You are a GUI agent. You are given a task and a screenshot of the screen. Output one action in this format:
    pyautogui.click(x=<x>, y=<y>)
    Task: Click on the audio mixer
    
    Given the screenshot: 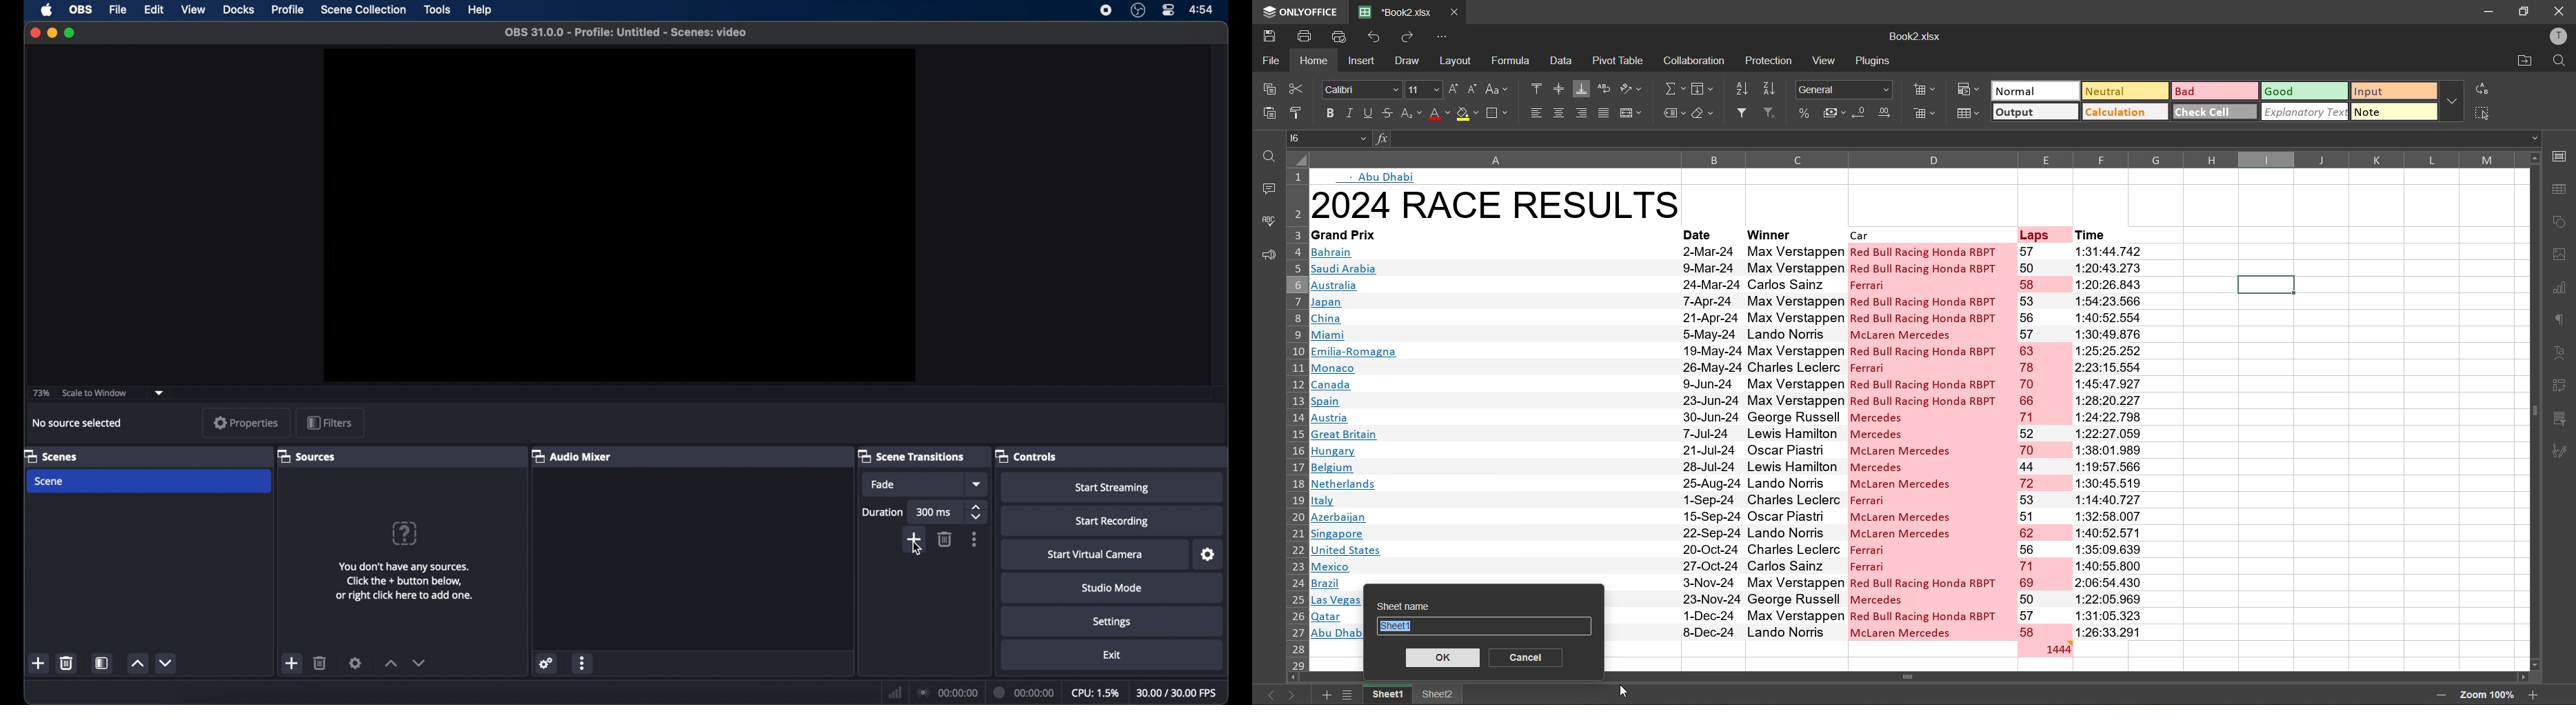 What is the action you would take?
    pyautogui.click(x=572, y=456)
    